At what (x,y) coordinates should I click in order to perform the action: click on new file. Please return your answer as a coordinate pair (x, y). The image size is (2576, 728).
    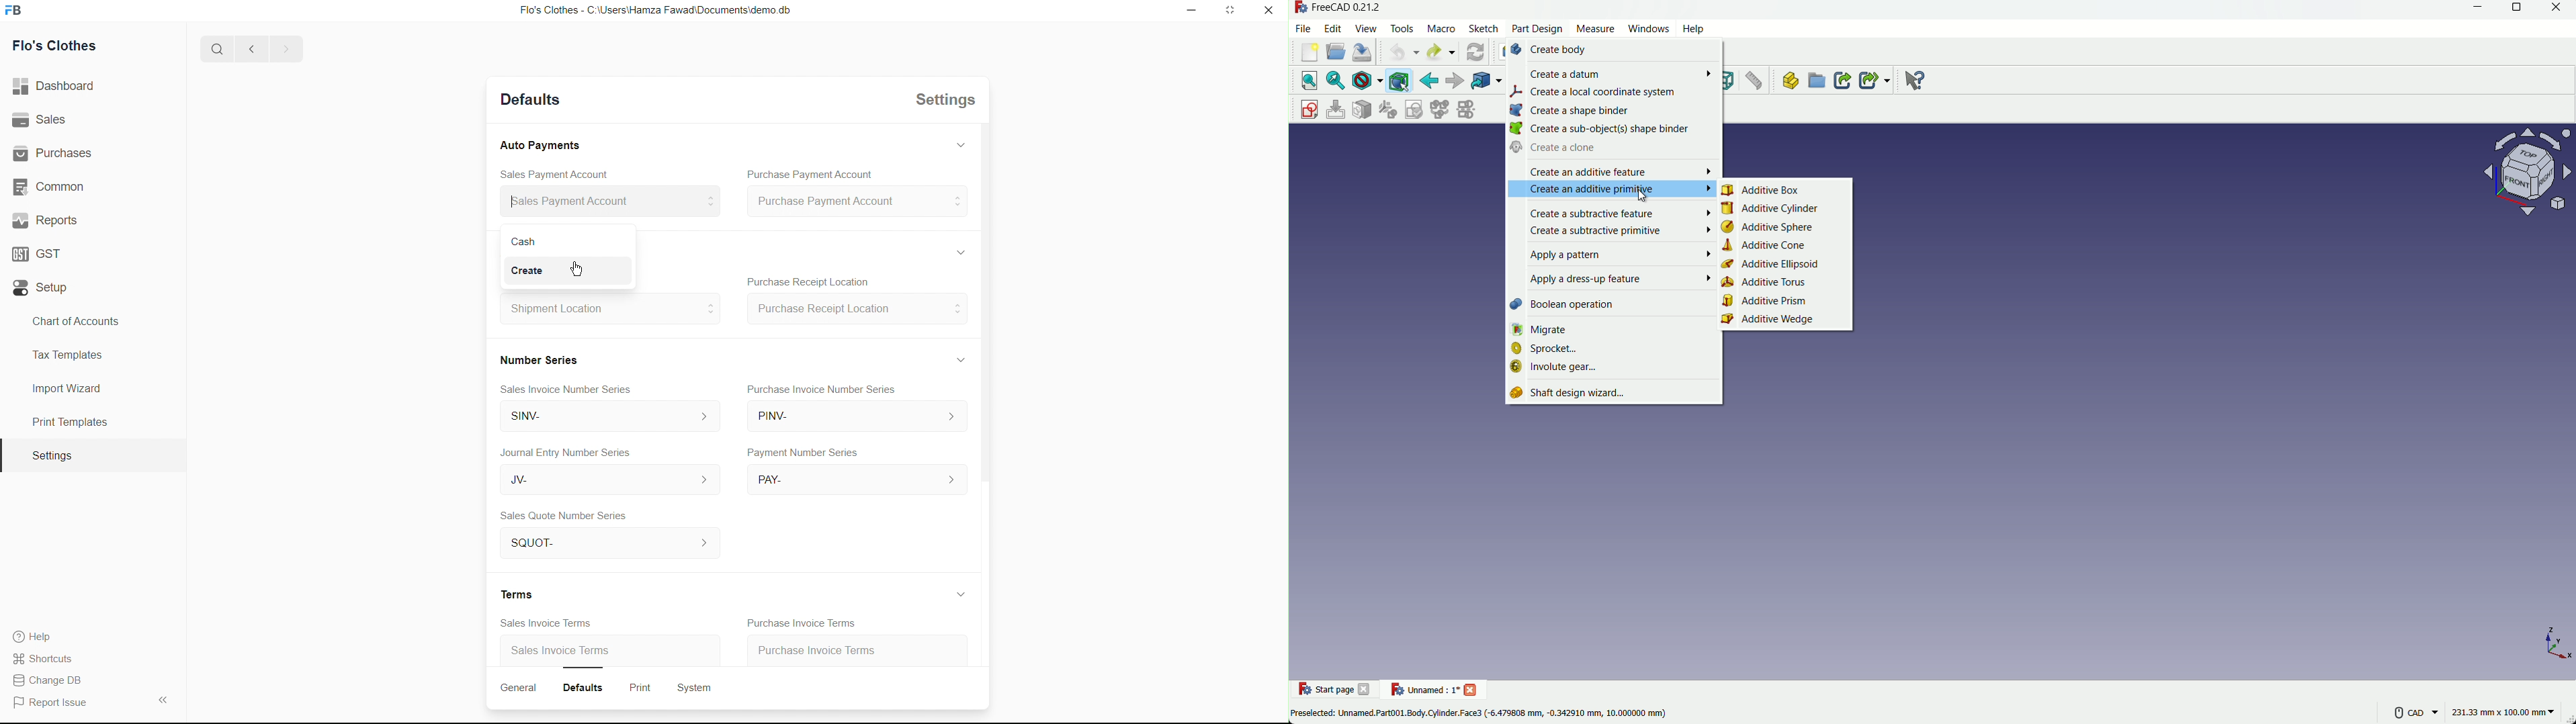
    Looking at the image, I should click on (1310, 53).